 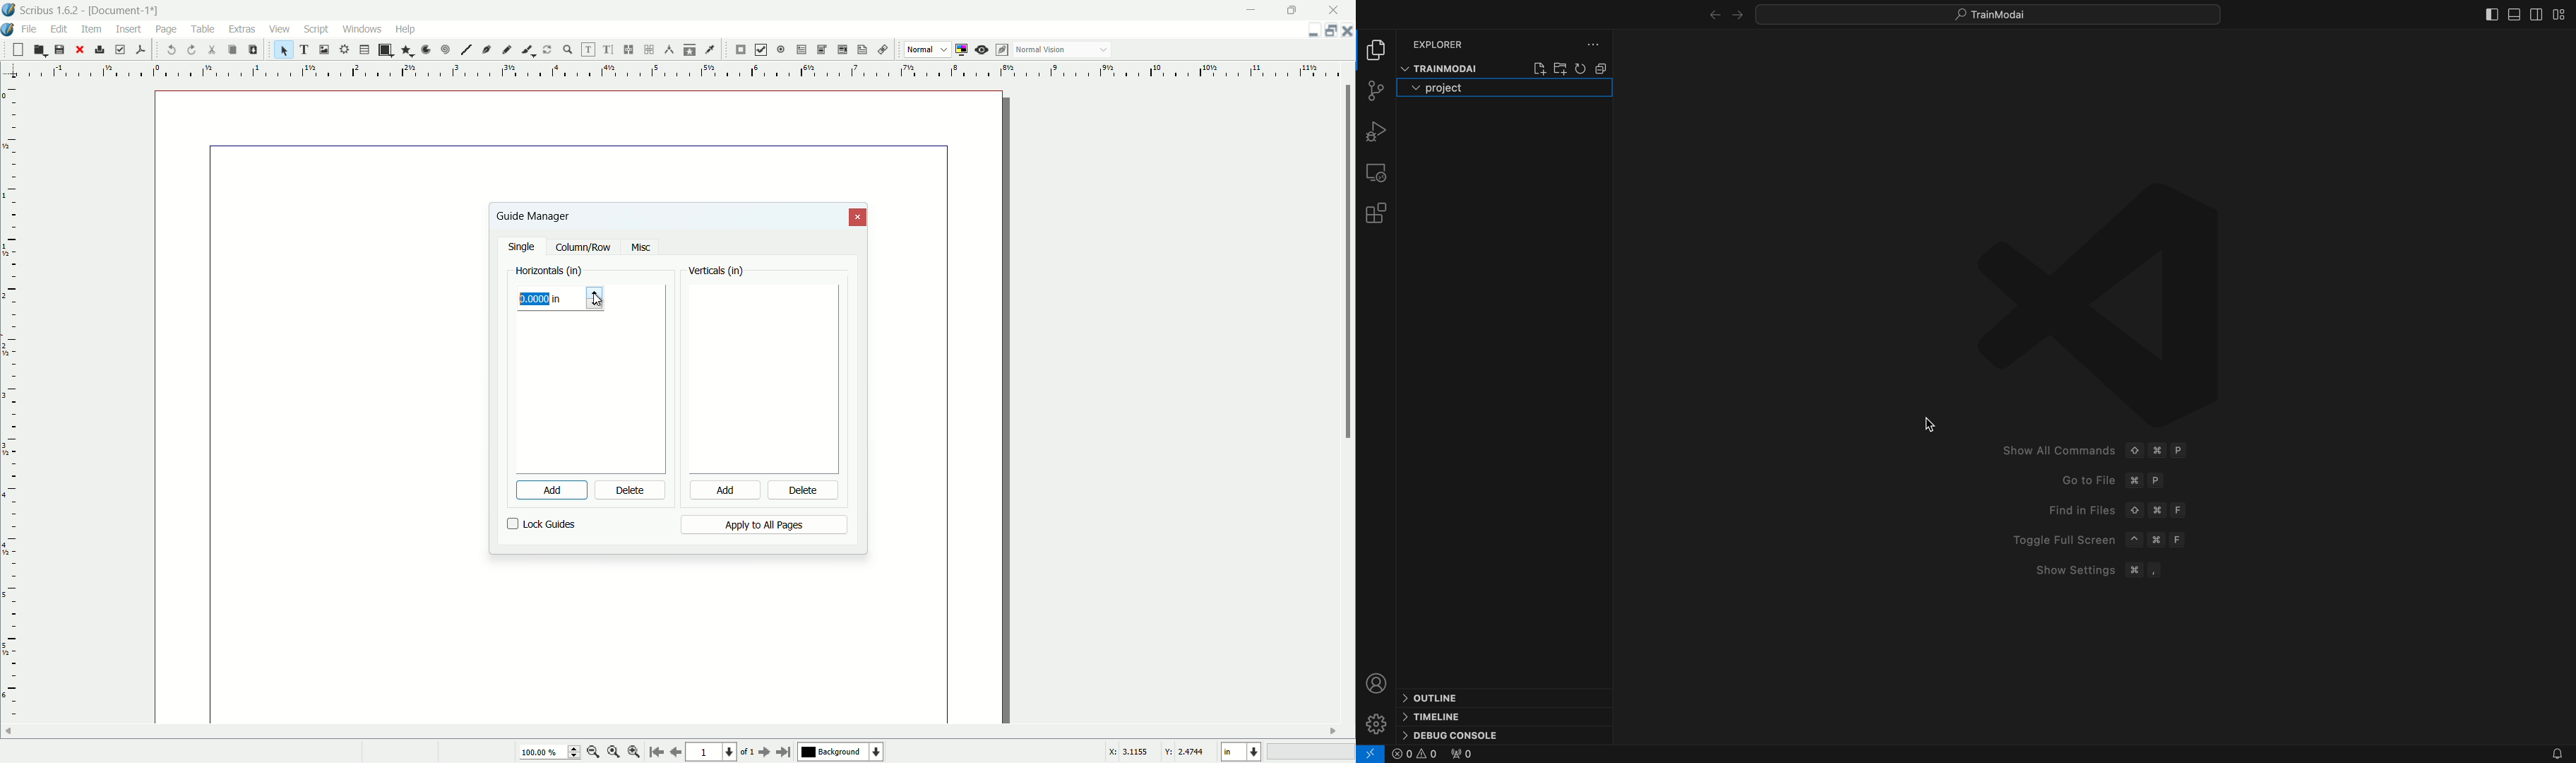 I want to click on cut, so click(x=213, y=49).